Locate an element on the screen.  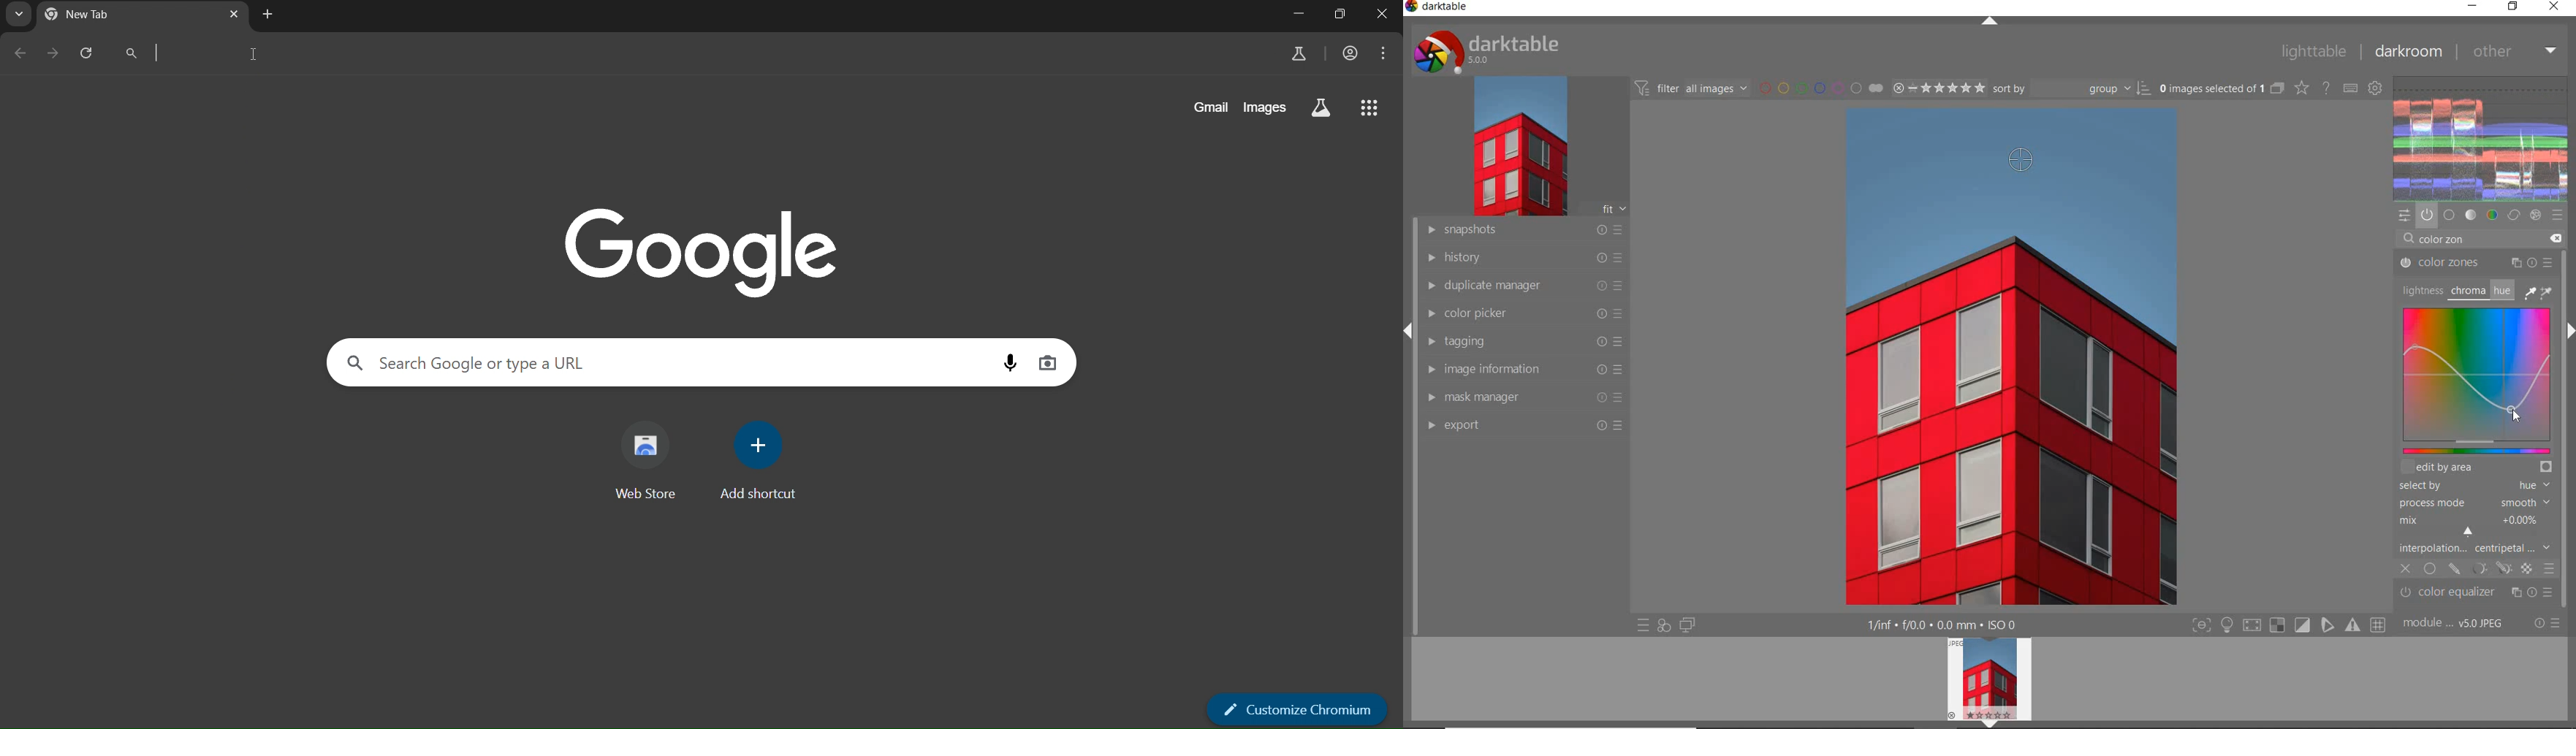
google apps is located at coordinates (1371, 108).